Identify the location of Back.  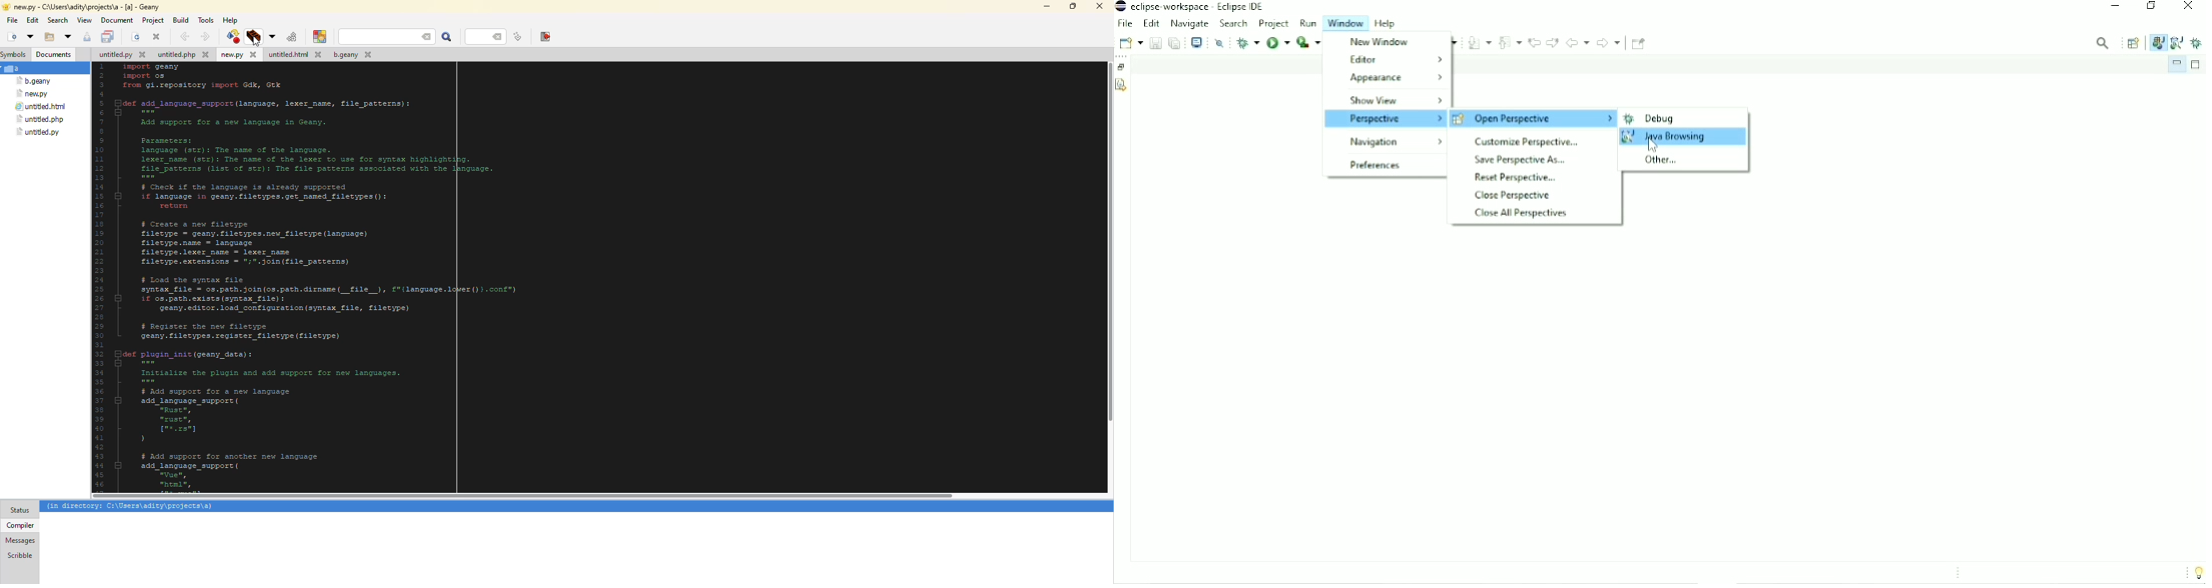
(1577, 42).